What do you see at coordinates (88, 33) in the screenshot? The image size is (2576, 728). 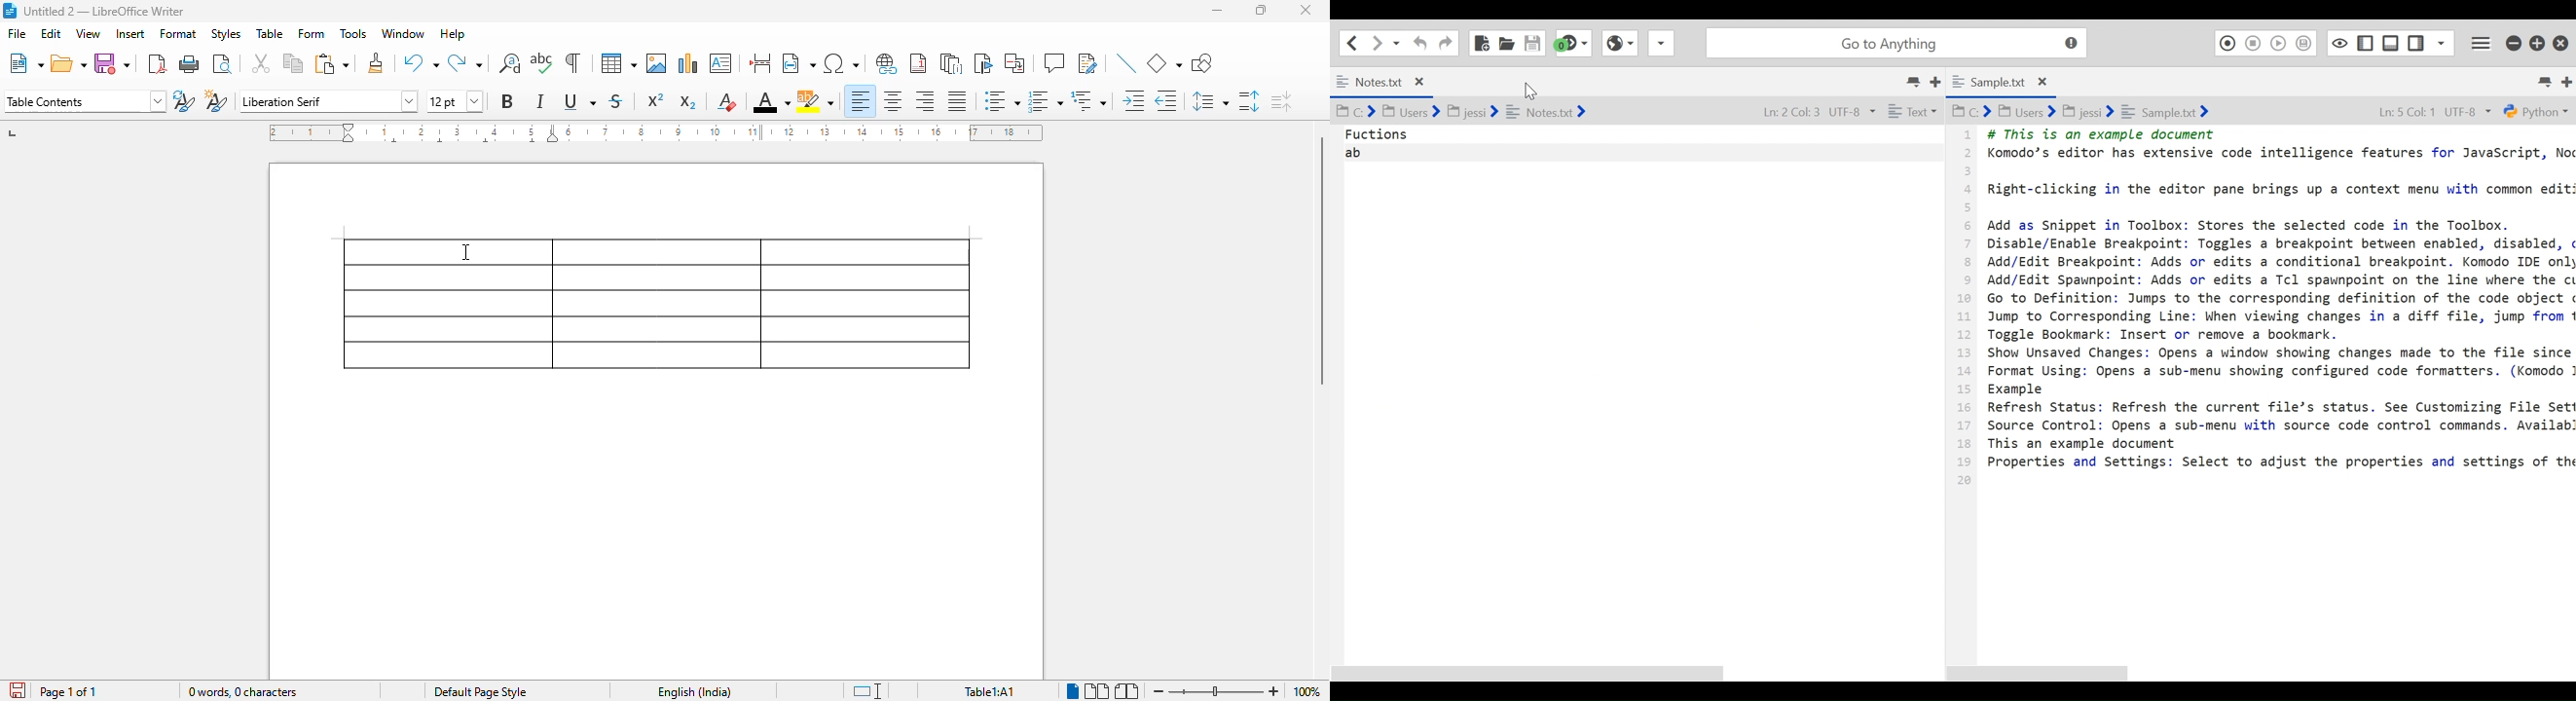 I see `view` at bounding box center [88, 33].